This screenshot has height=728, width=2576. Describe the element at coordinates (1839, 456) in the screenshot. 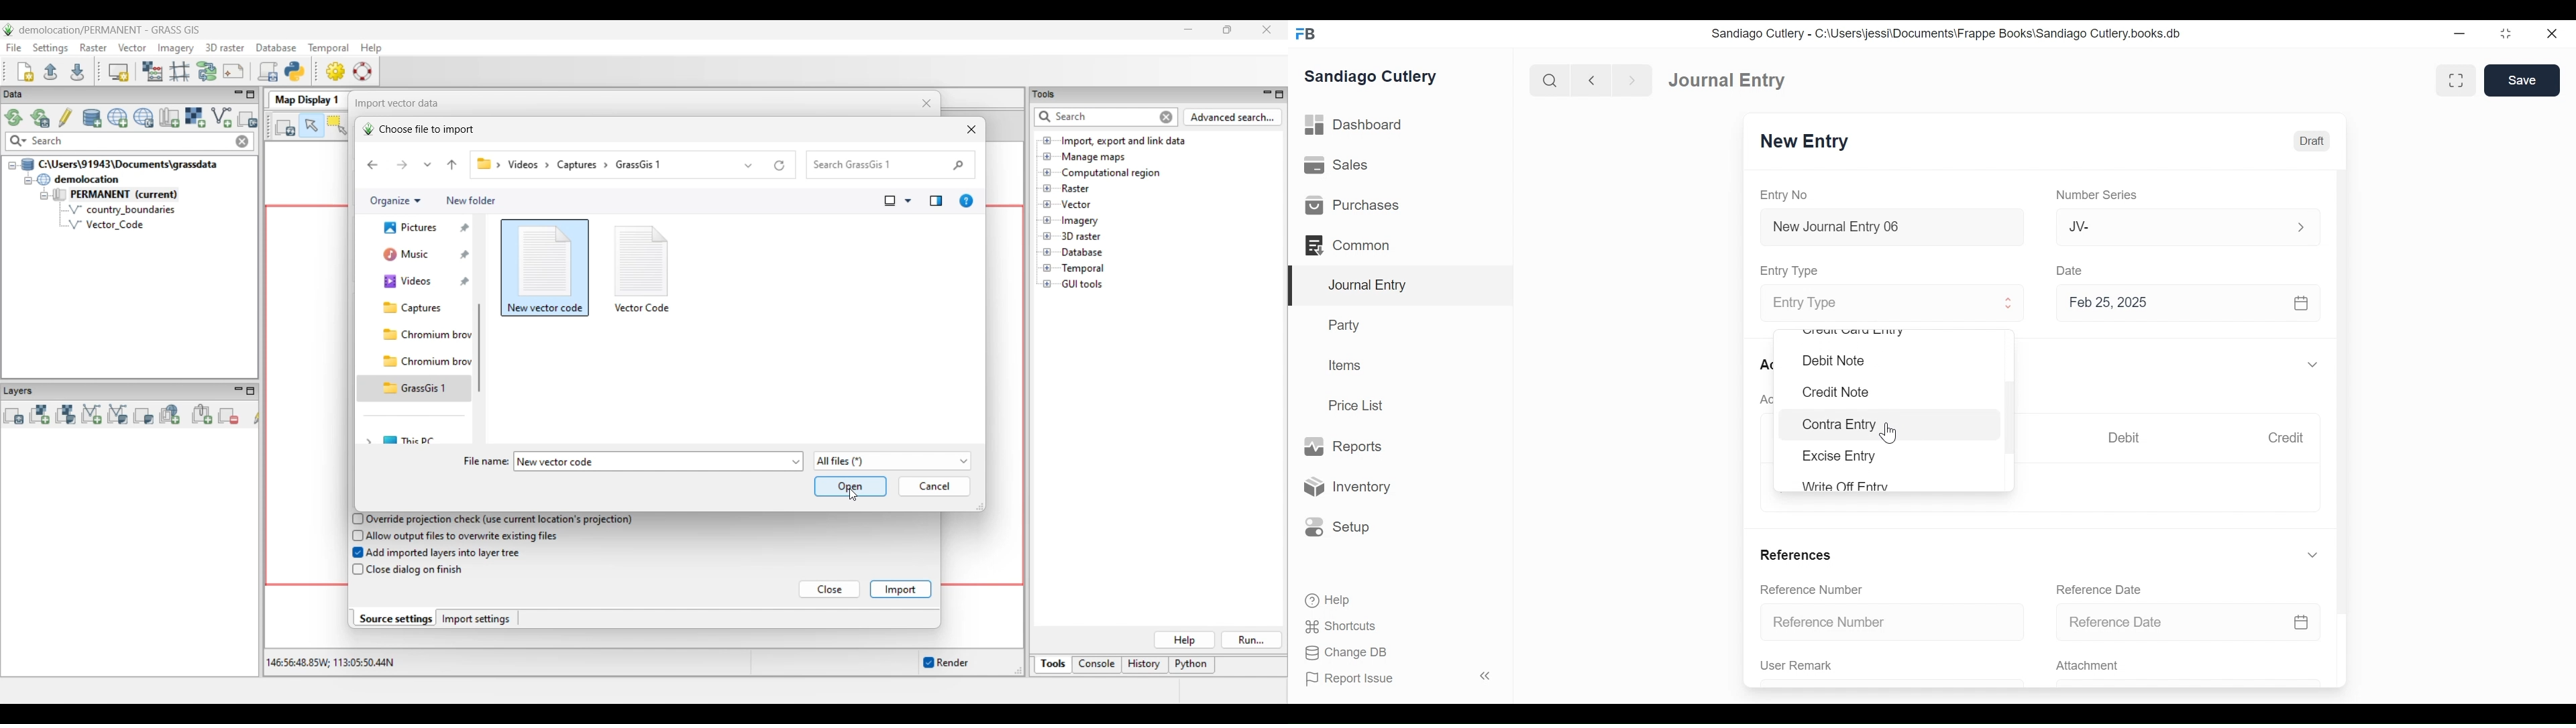

I see `Excise Entry` at that location.